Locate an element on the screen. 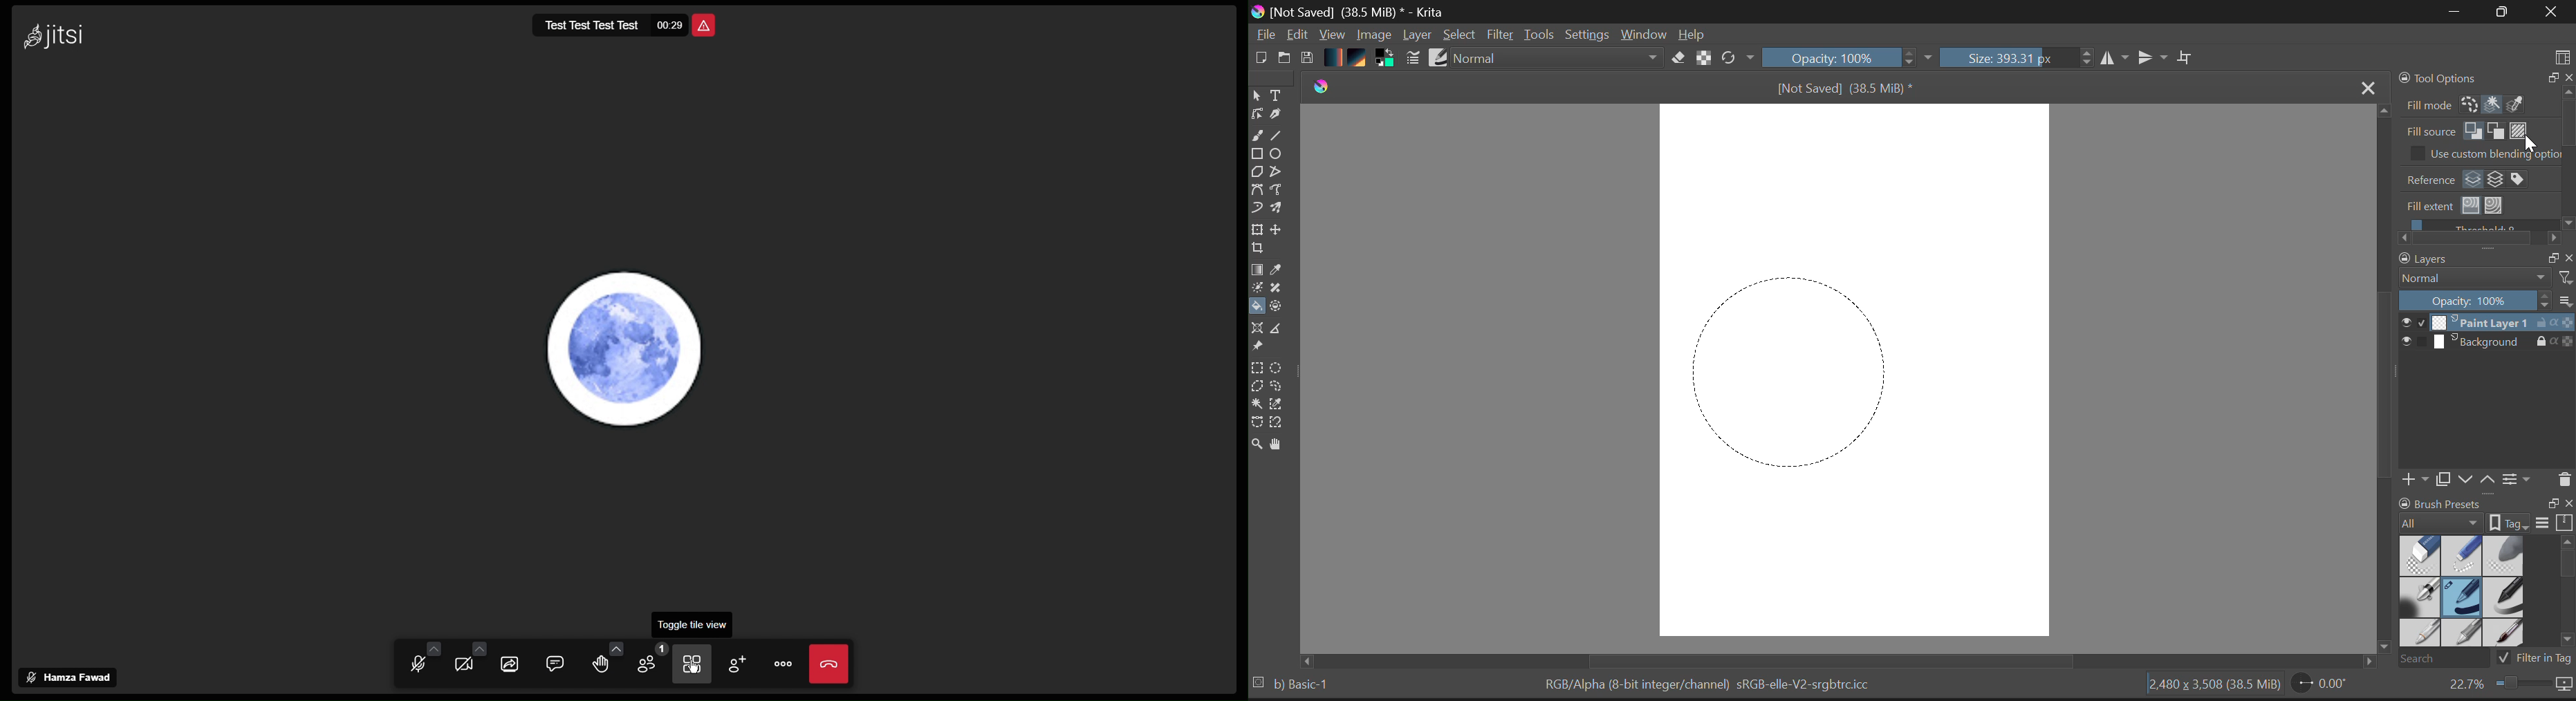 The image size is (2576, 728). Add Member is located at coordinates (740, 663).